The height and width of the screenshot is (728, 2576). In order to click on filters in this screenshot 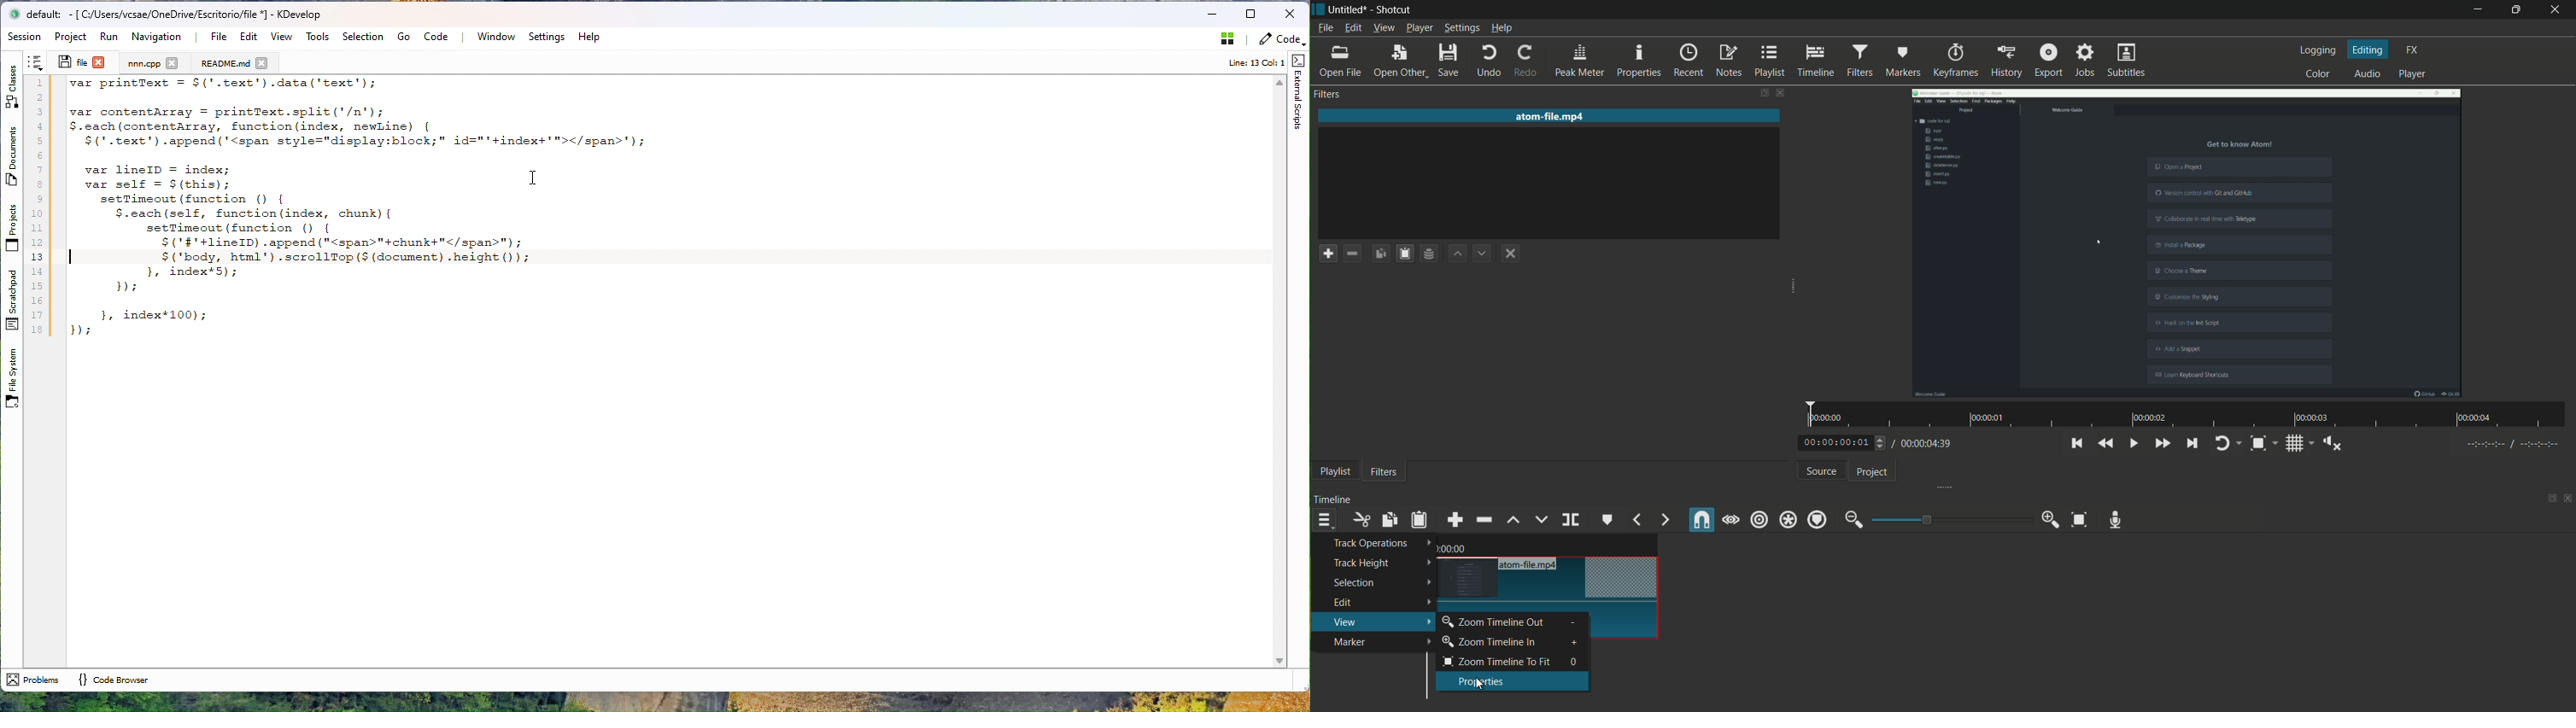, I will do `click(1860, 60)`.